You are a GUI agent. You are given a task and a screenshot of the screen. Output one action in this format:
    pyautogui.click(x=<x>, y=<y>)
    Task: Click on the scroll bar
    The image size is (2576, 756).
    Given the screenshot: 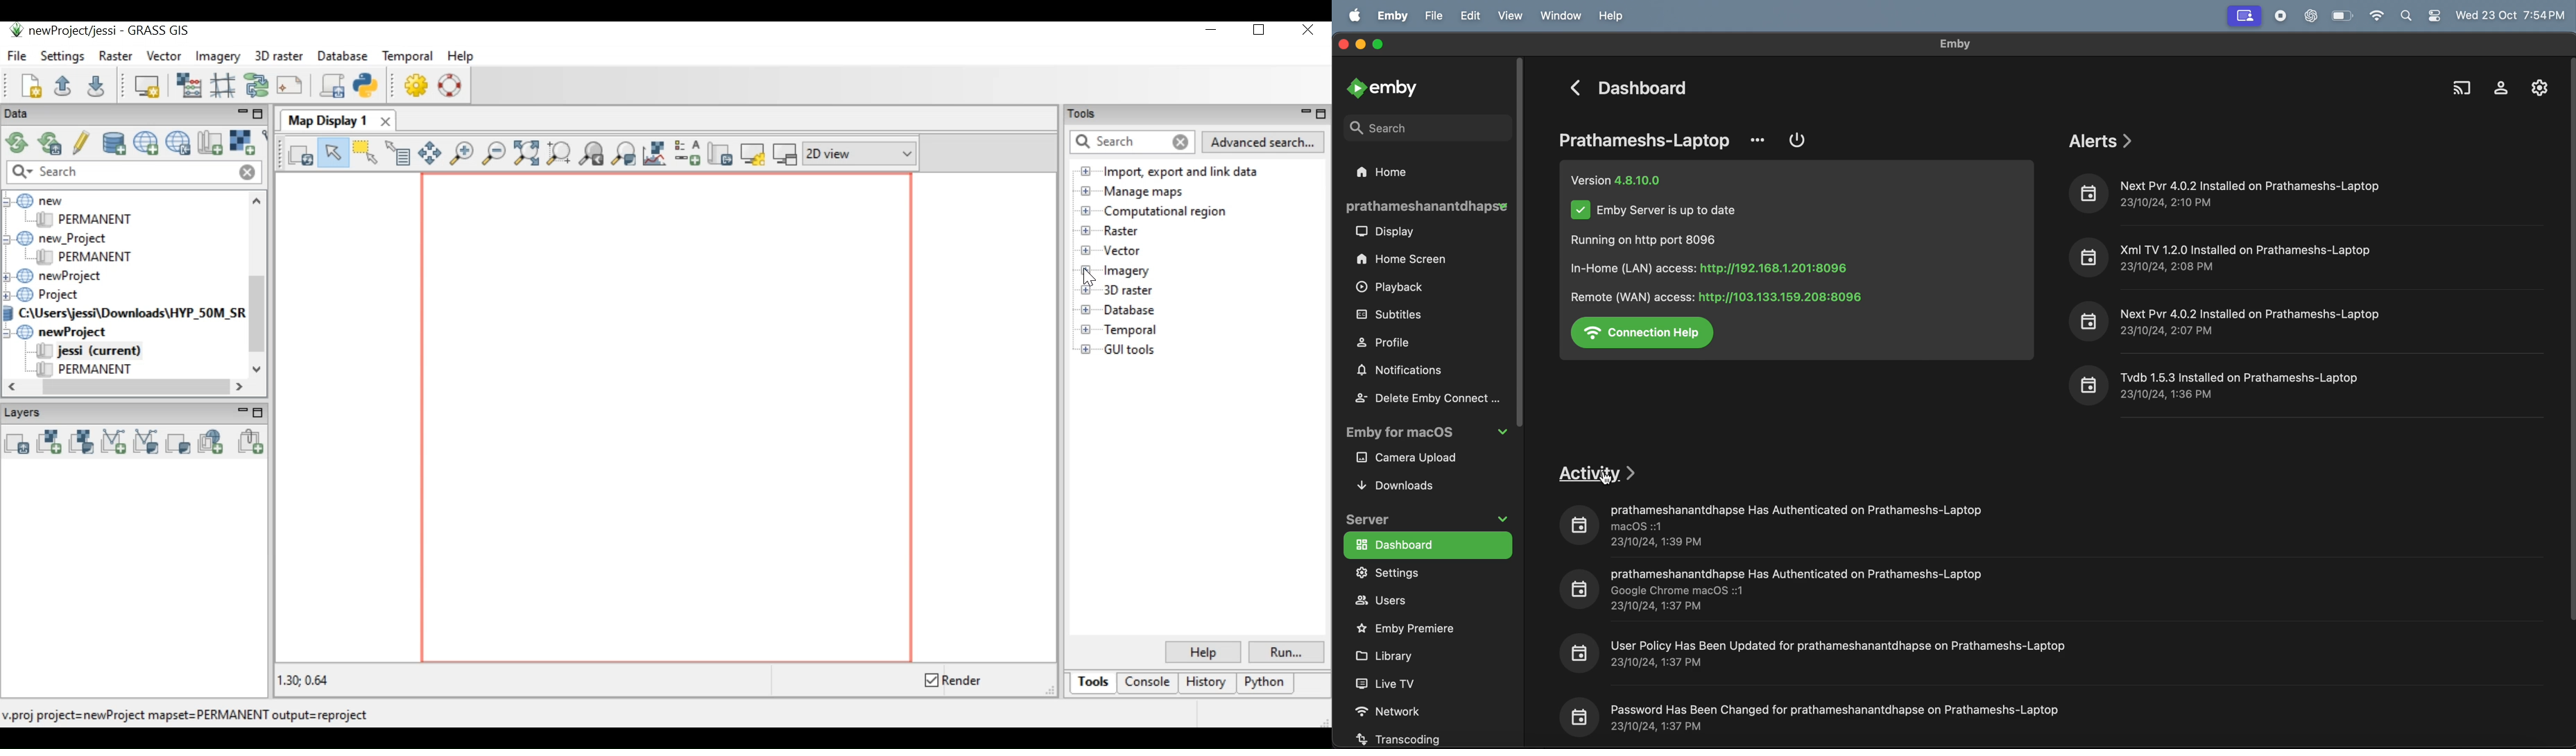 What is the action you would take?
    pyautogui.click(x=1525, y=249)
    